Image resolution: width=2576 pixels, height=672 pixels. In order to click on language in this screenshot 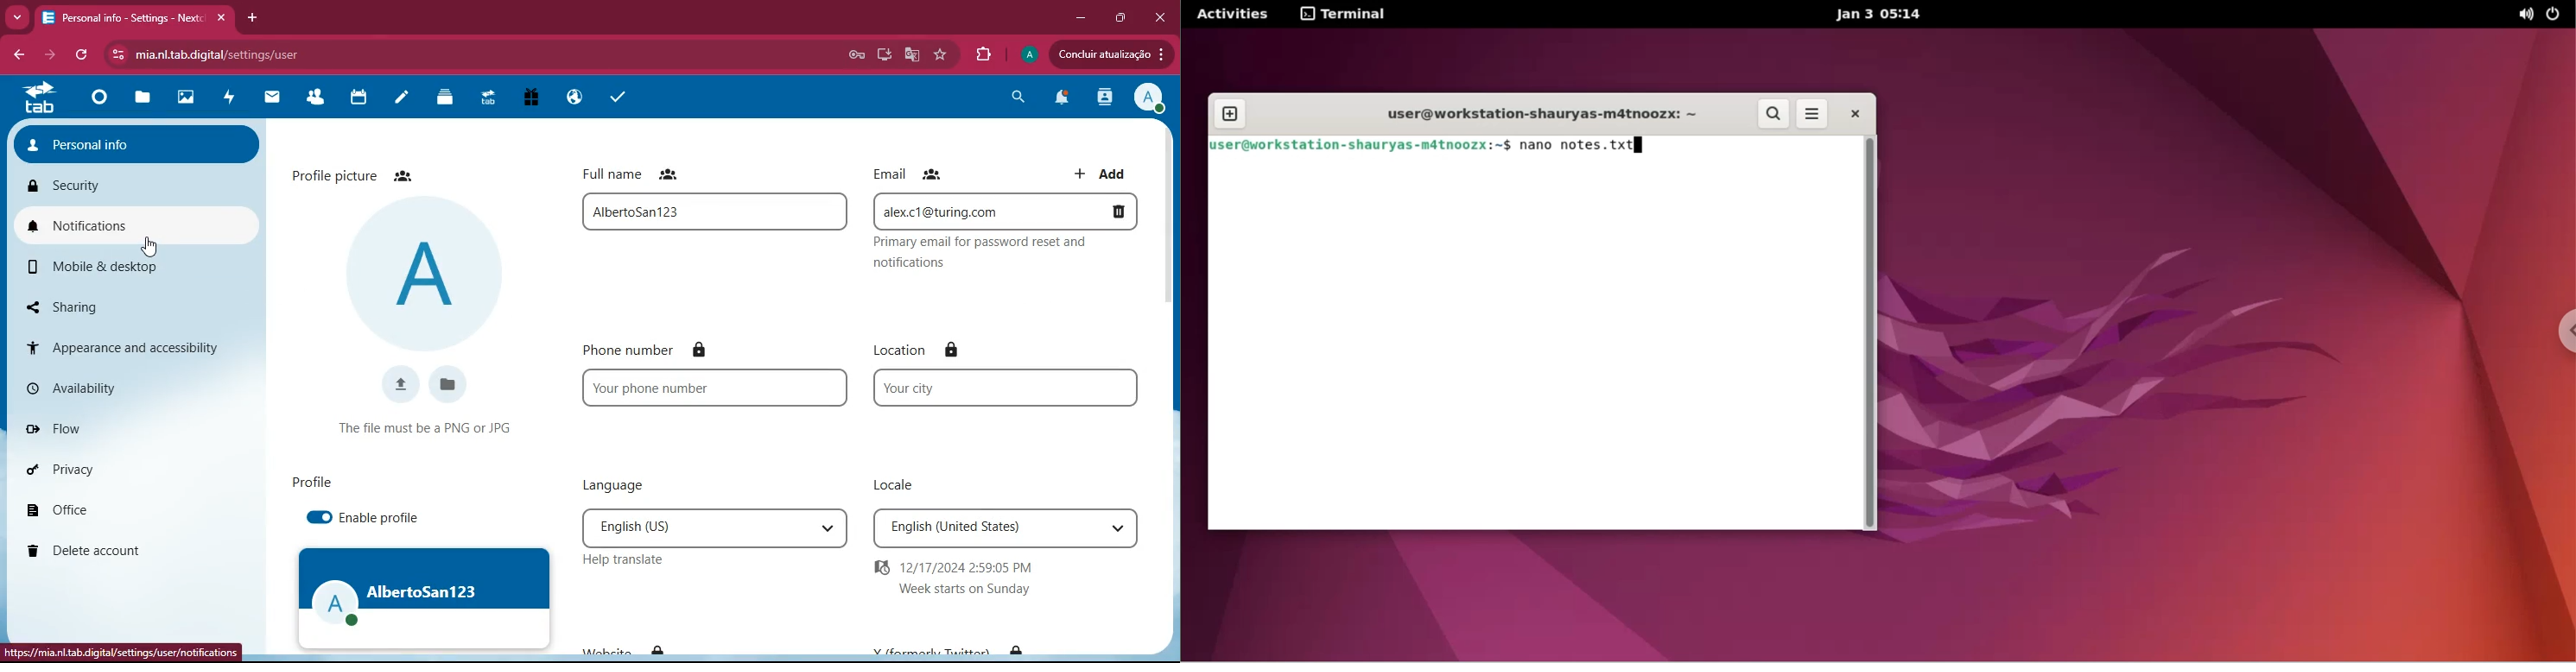, I will do `click(619, 486)`.